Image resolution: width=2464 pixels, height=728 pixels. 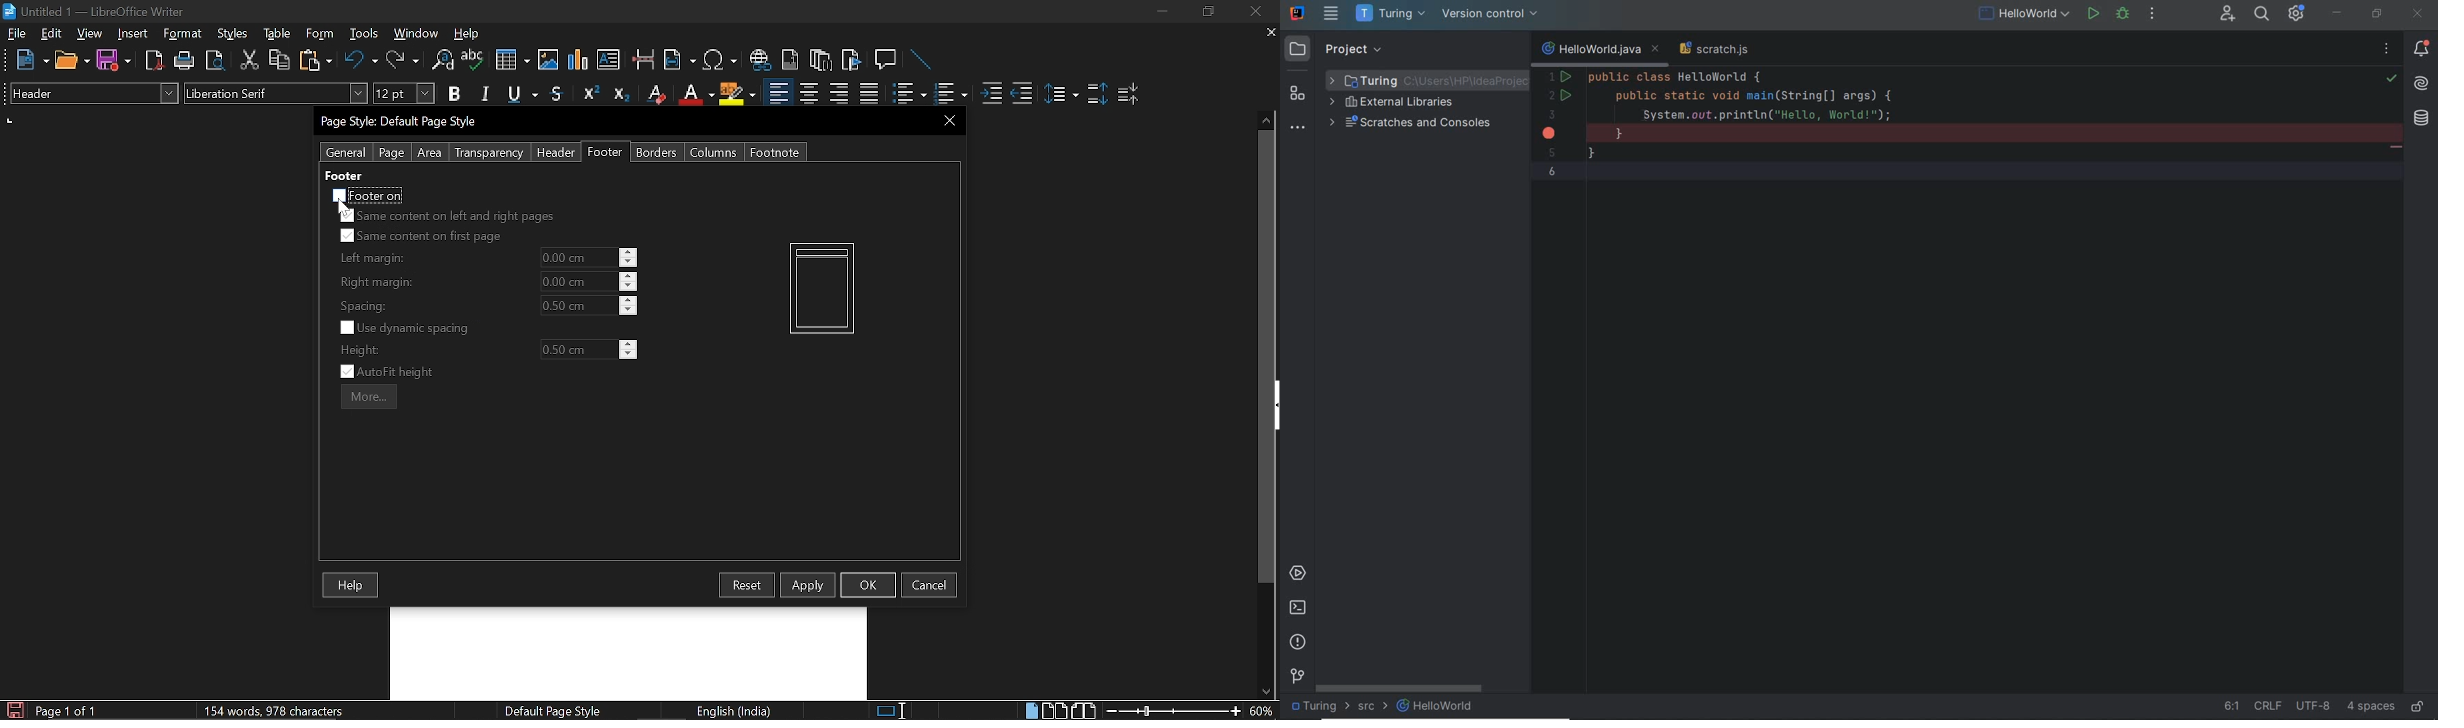 What do you see at coordinates (430, 153) in the screenshot?
I see `Area` at bounding box center [430, 153].